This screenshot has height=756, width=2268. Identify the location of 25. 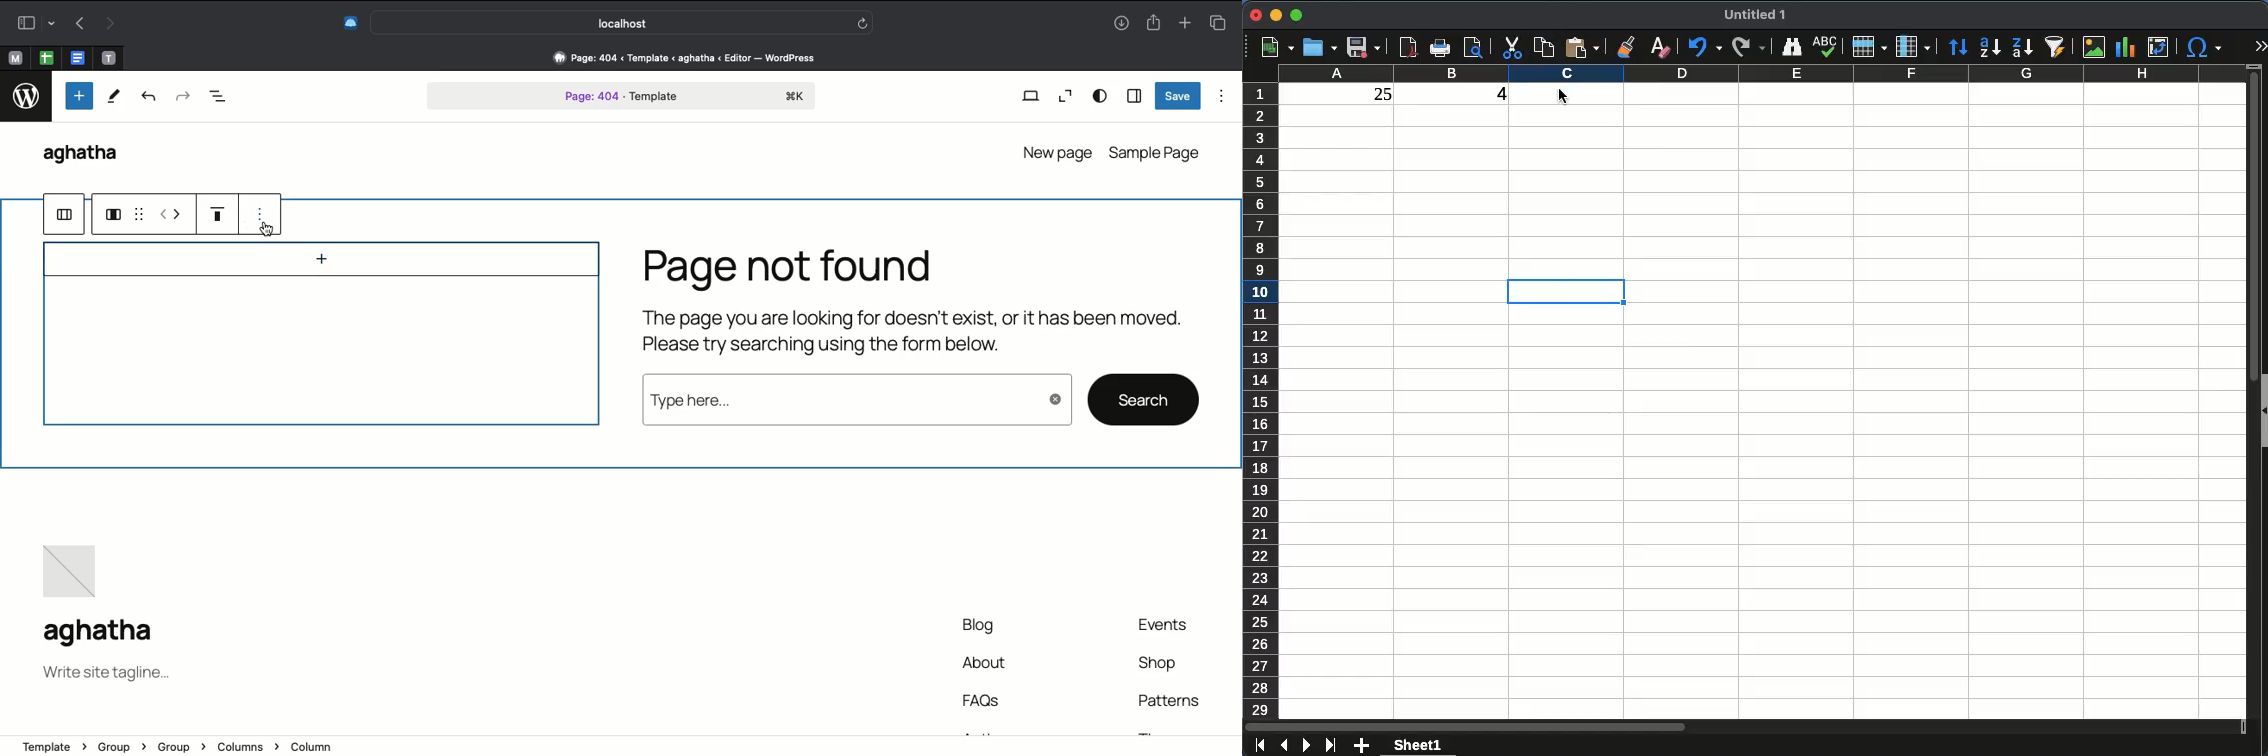
(1375, 94).